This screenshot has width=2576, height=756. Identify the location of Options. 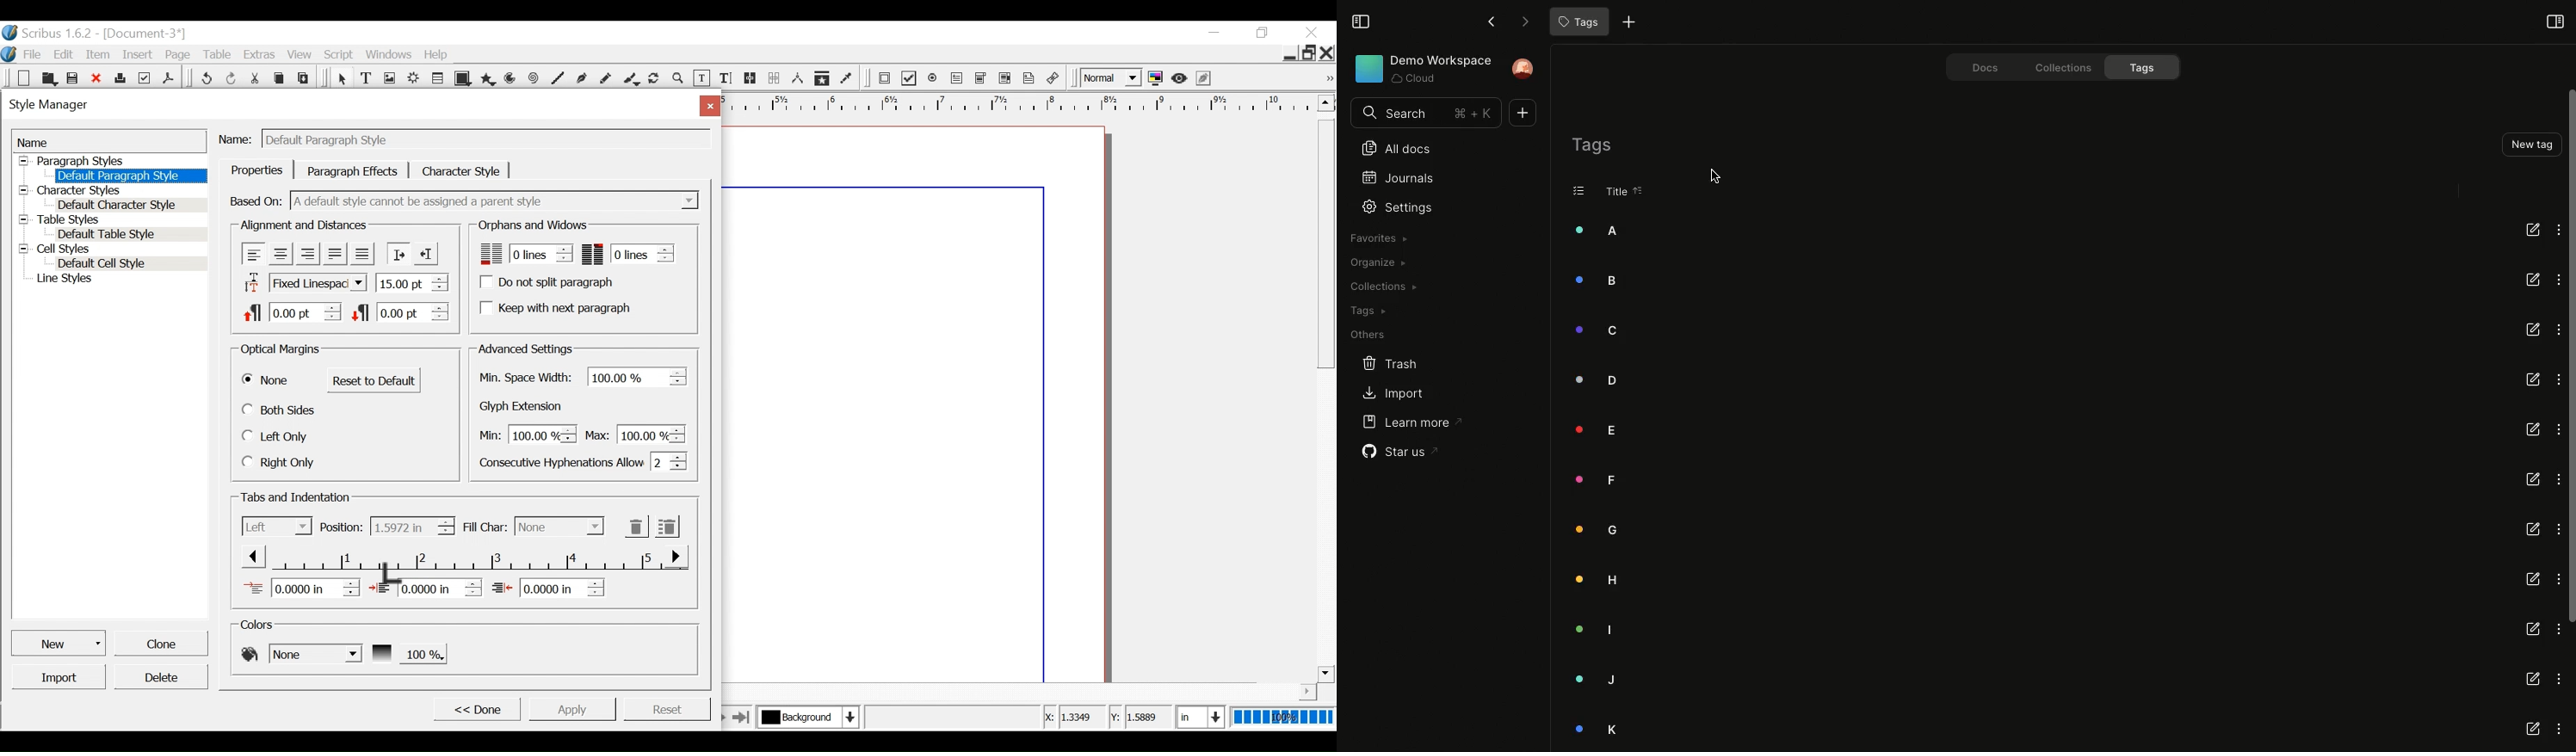
(2560, 730).